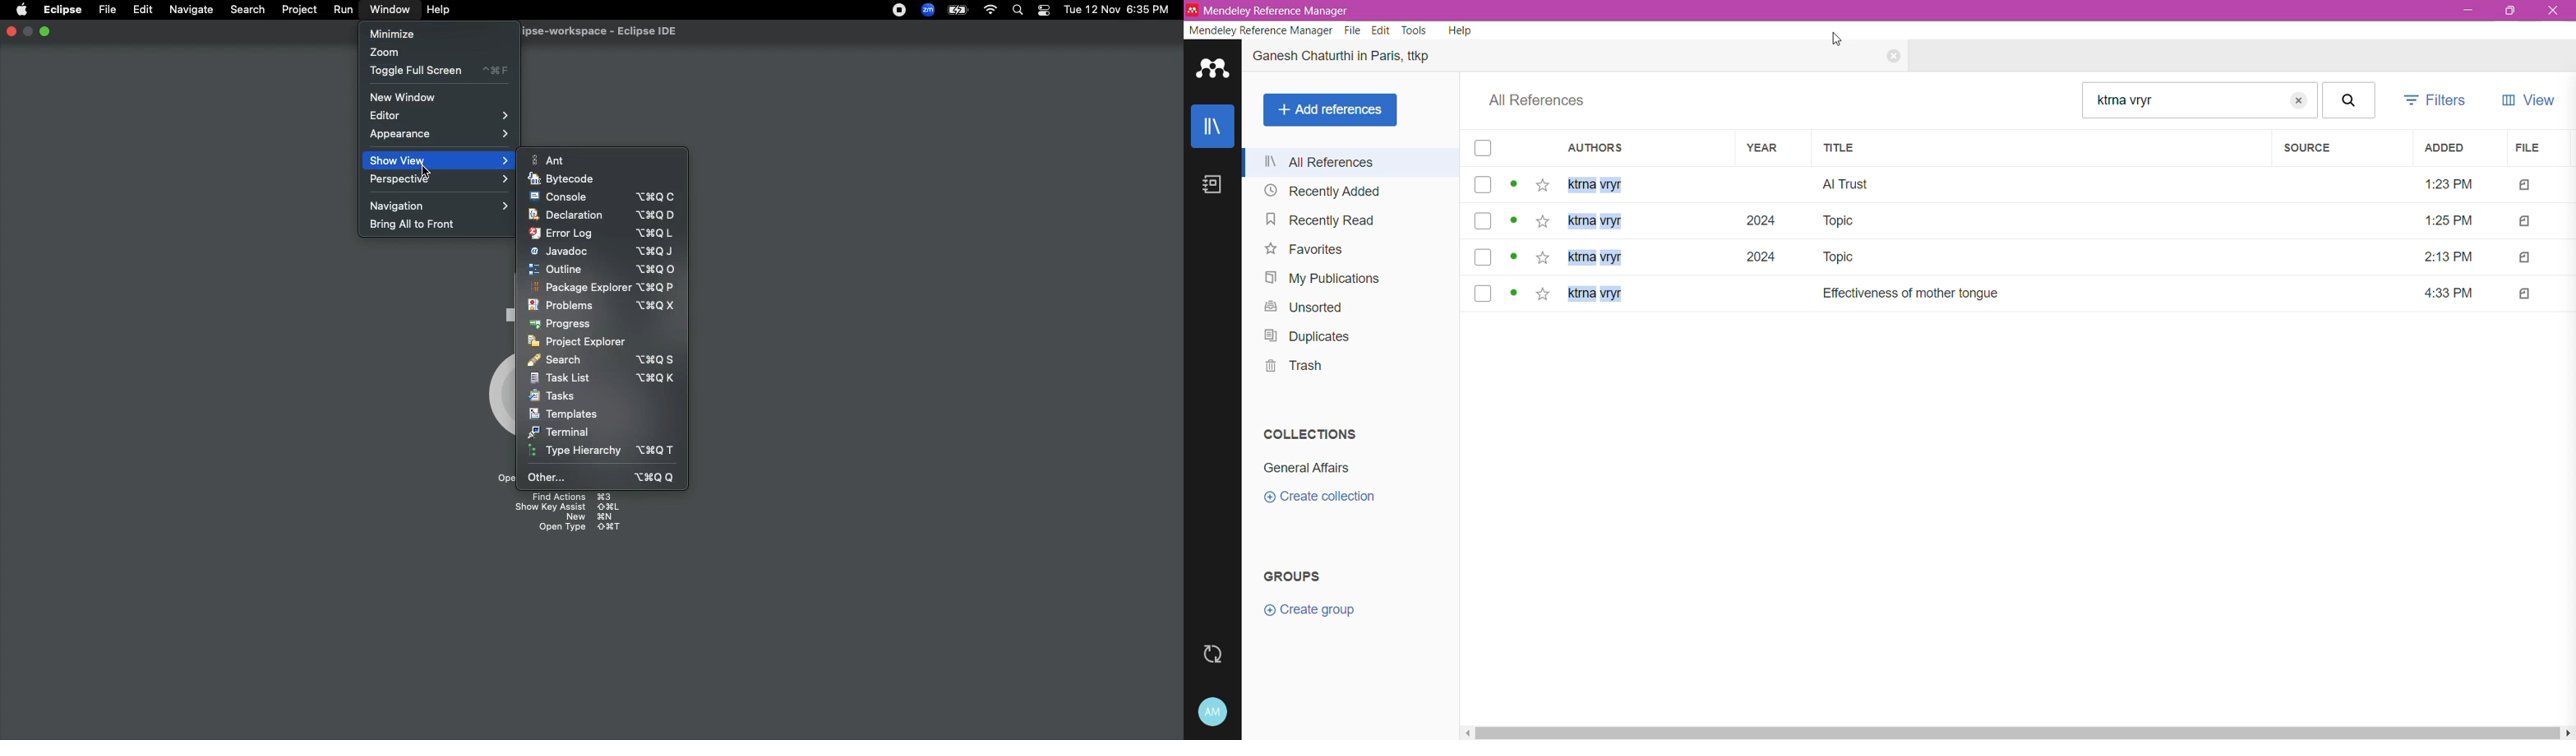 This screenshot has height=756, width=2576. I want to click on Internet, so click(990, 11).